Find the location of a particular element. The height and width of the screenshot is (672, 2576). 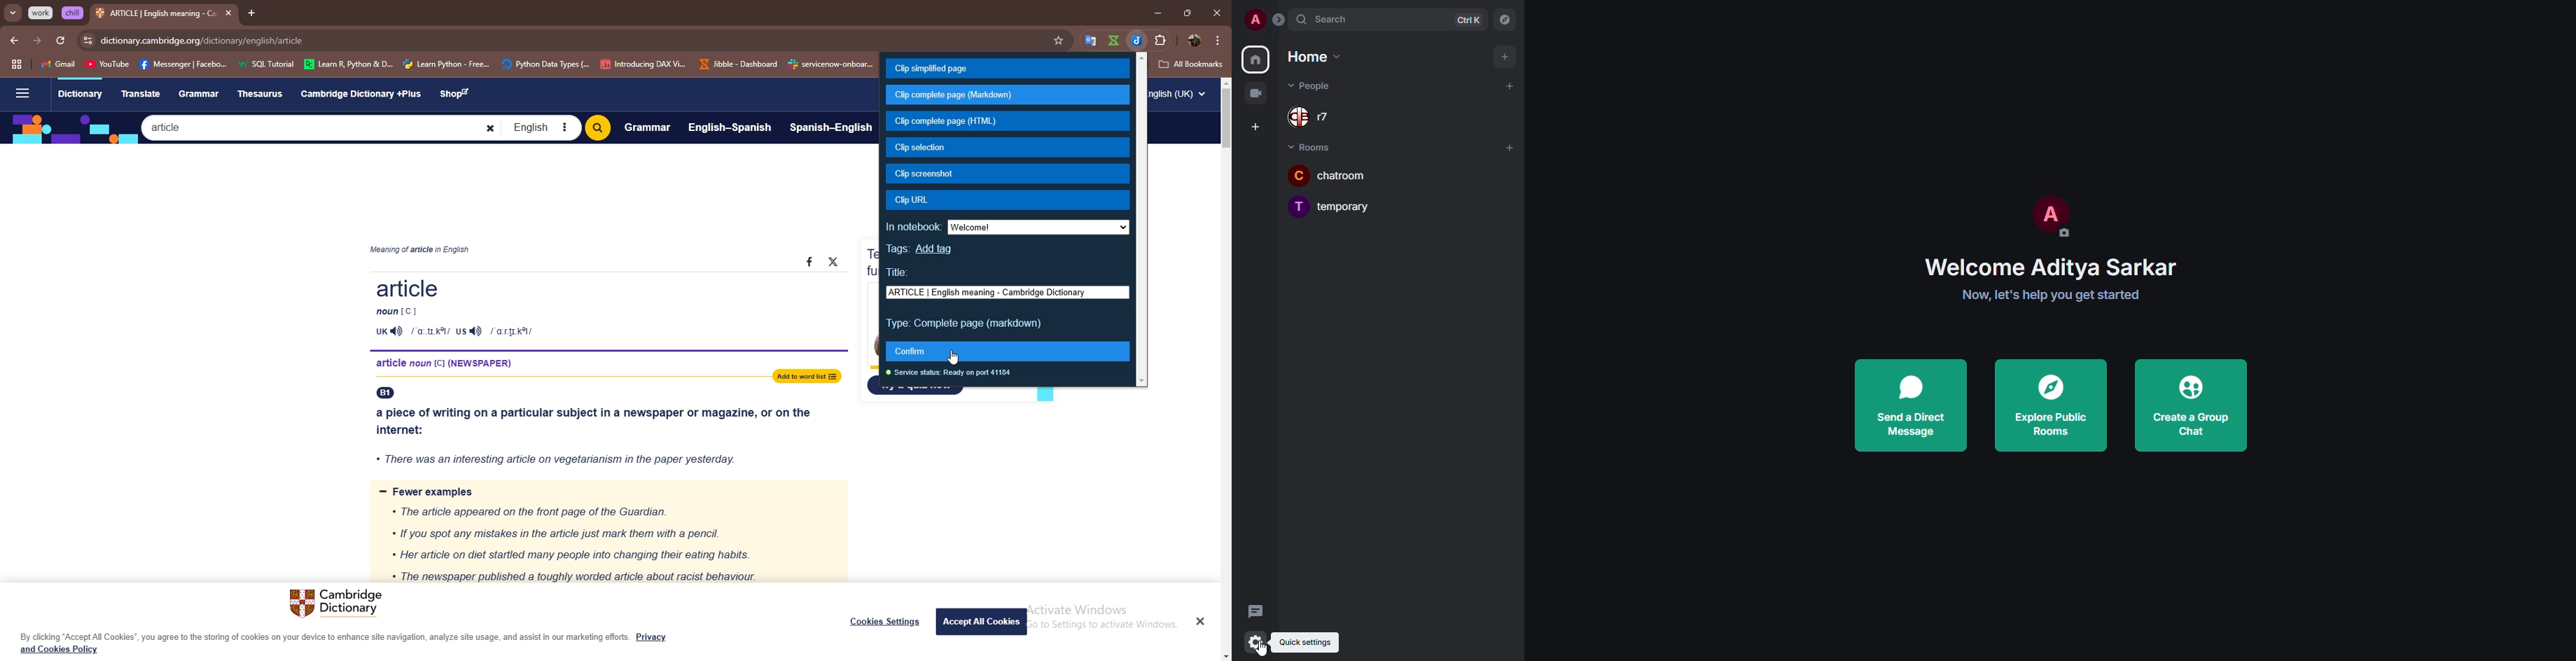

refresh is located at coordinates (60, 41).